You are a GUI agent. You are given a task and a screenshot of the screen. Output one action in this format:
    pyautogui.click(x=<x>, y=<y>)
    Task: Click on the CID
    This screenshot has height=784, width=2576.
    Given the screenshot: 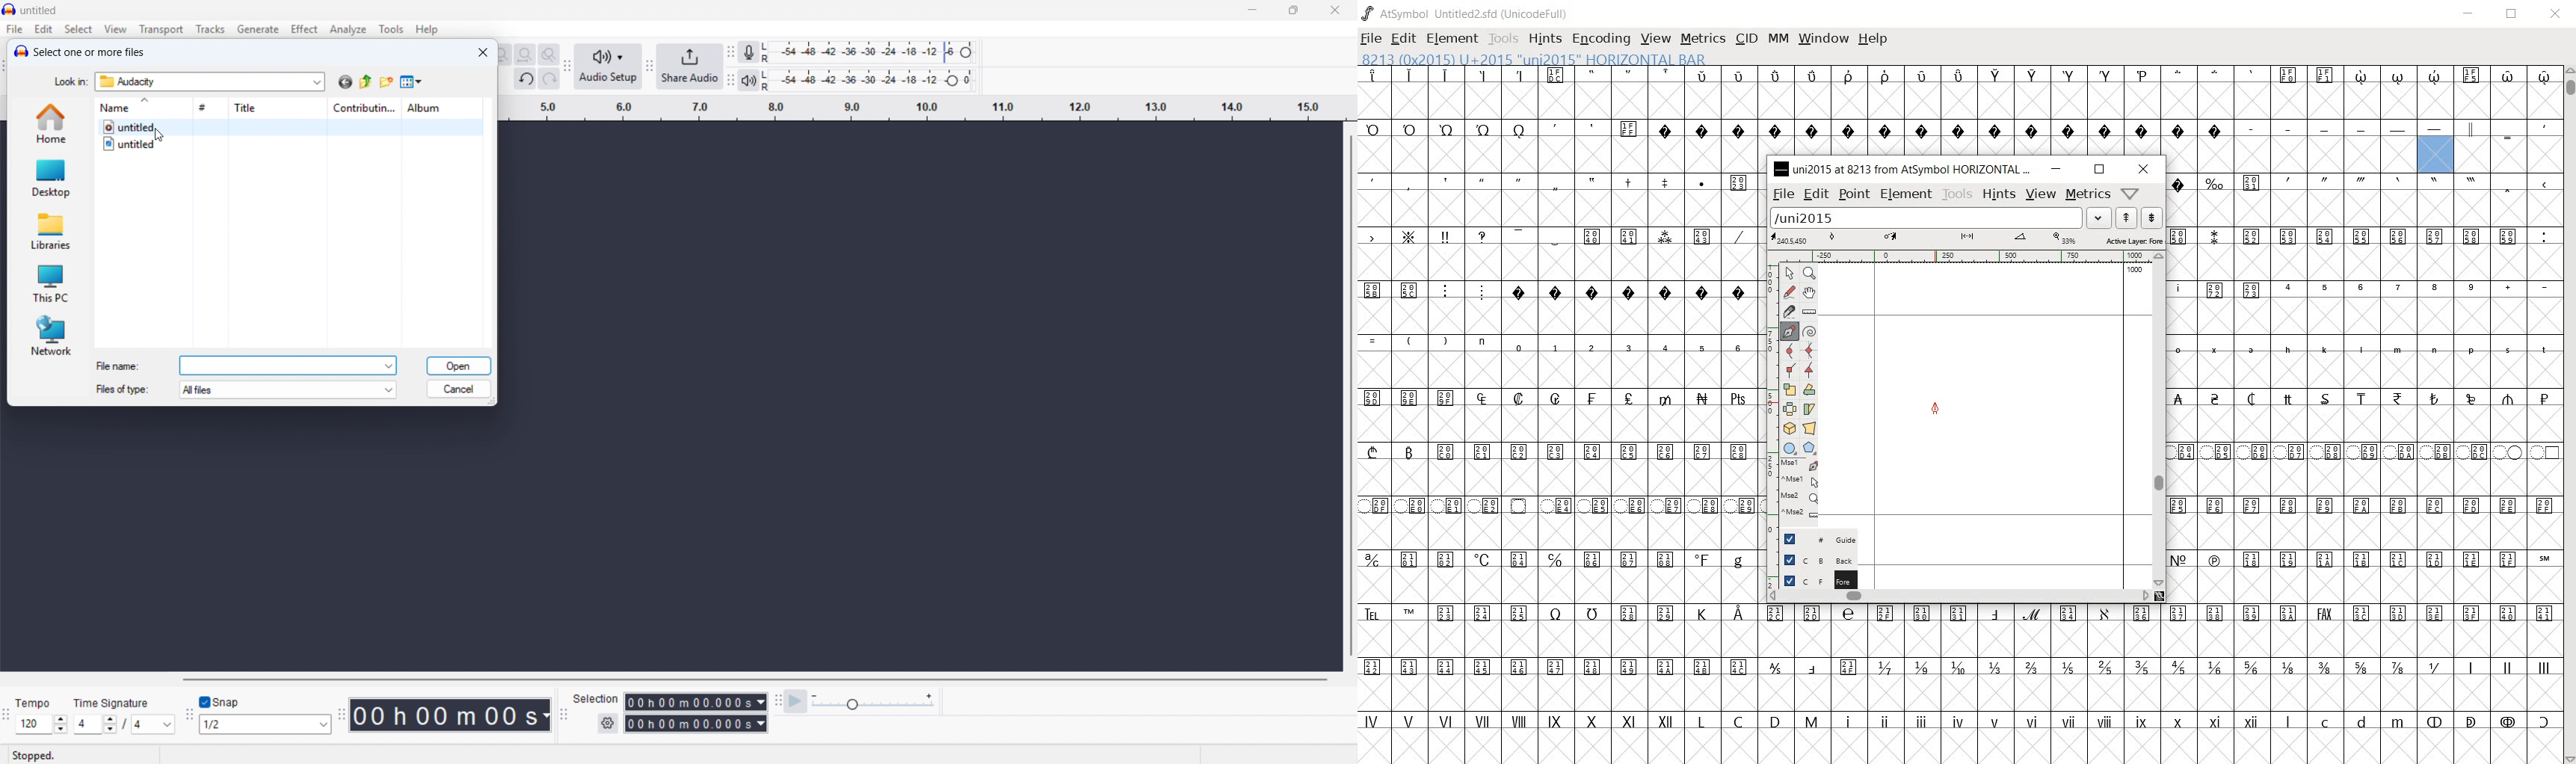 What is the action you would take?
    pyautogui.click(x=1746, y=38)
    